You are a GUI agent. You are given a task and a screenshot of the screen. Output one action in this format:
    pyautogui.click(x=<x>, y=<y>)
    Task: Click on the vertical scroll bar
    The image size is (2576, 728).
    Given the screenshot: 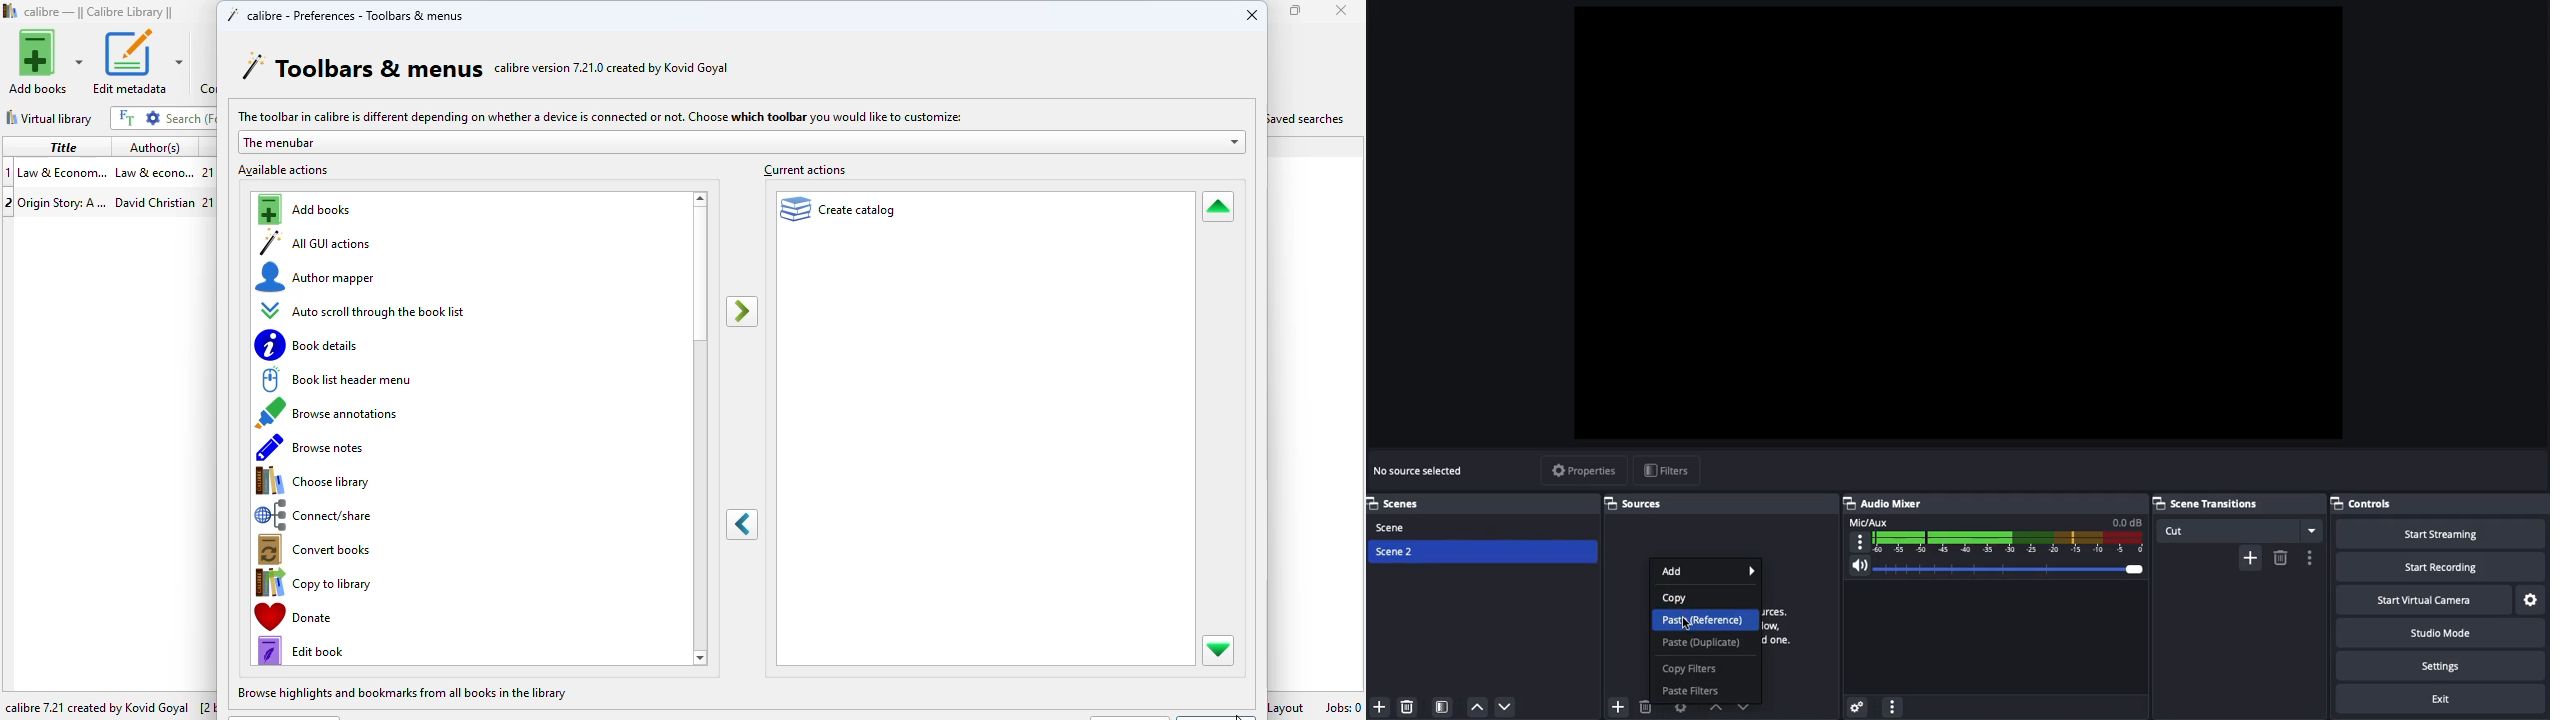 What is the action you would take?
    pyautogui.click(x=700, y=275)
    